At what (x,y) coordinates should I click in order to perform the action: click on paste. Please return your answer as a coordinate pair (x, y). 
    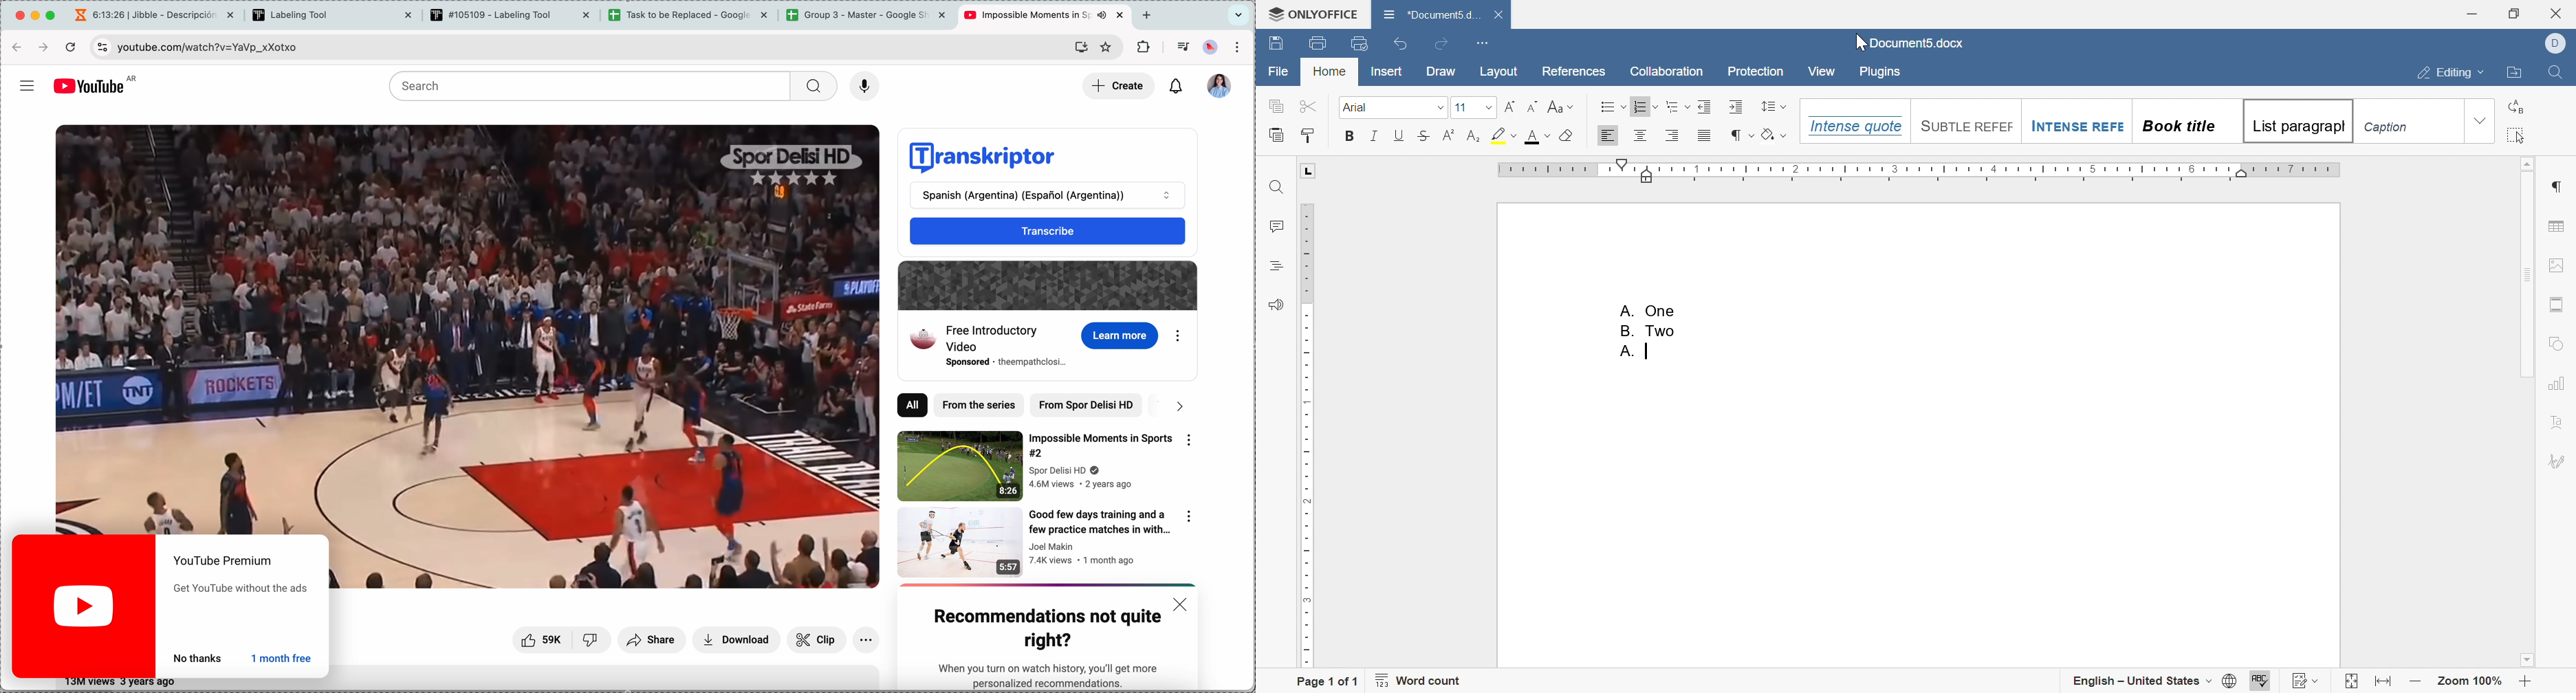
    Looking at the image, I should click on (1276, 133).